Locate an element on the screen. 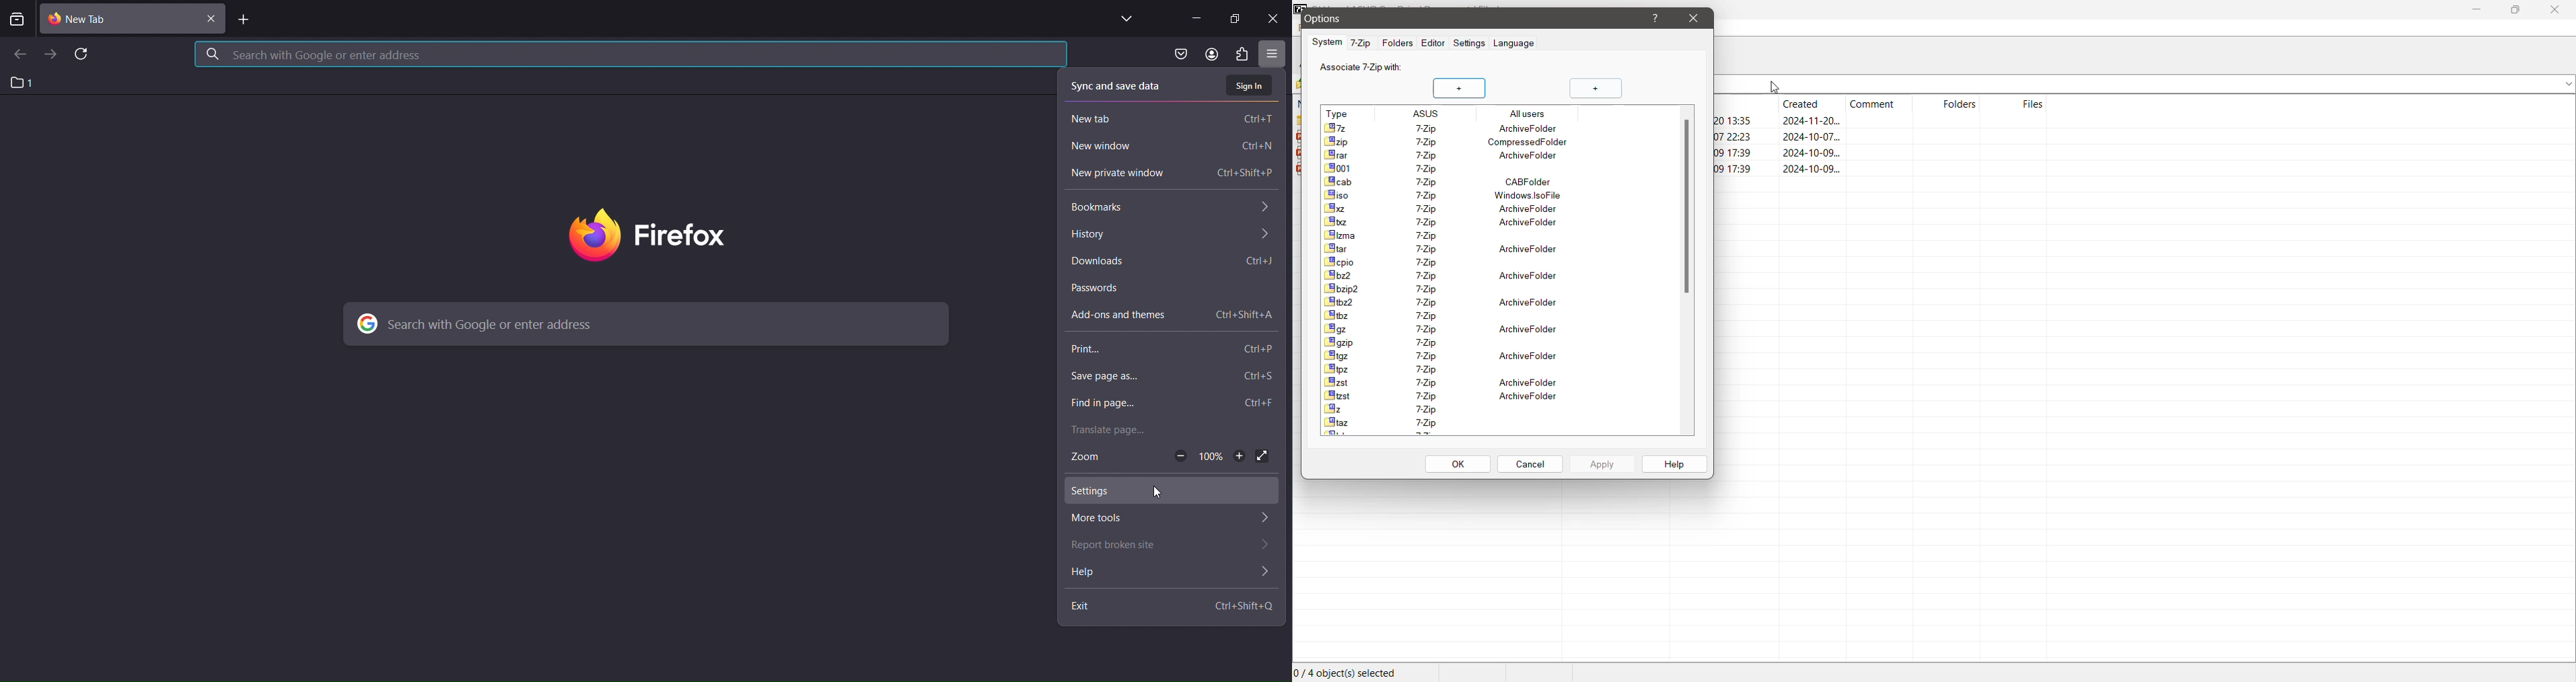 This screenshot has height=700, width=2576. minimze is located at coordinates (1200, 19).